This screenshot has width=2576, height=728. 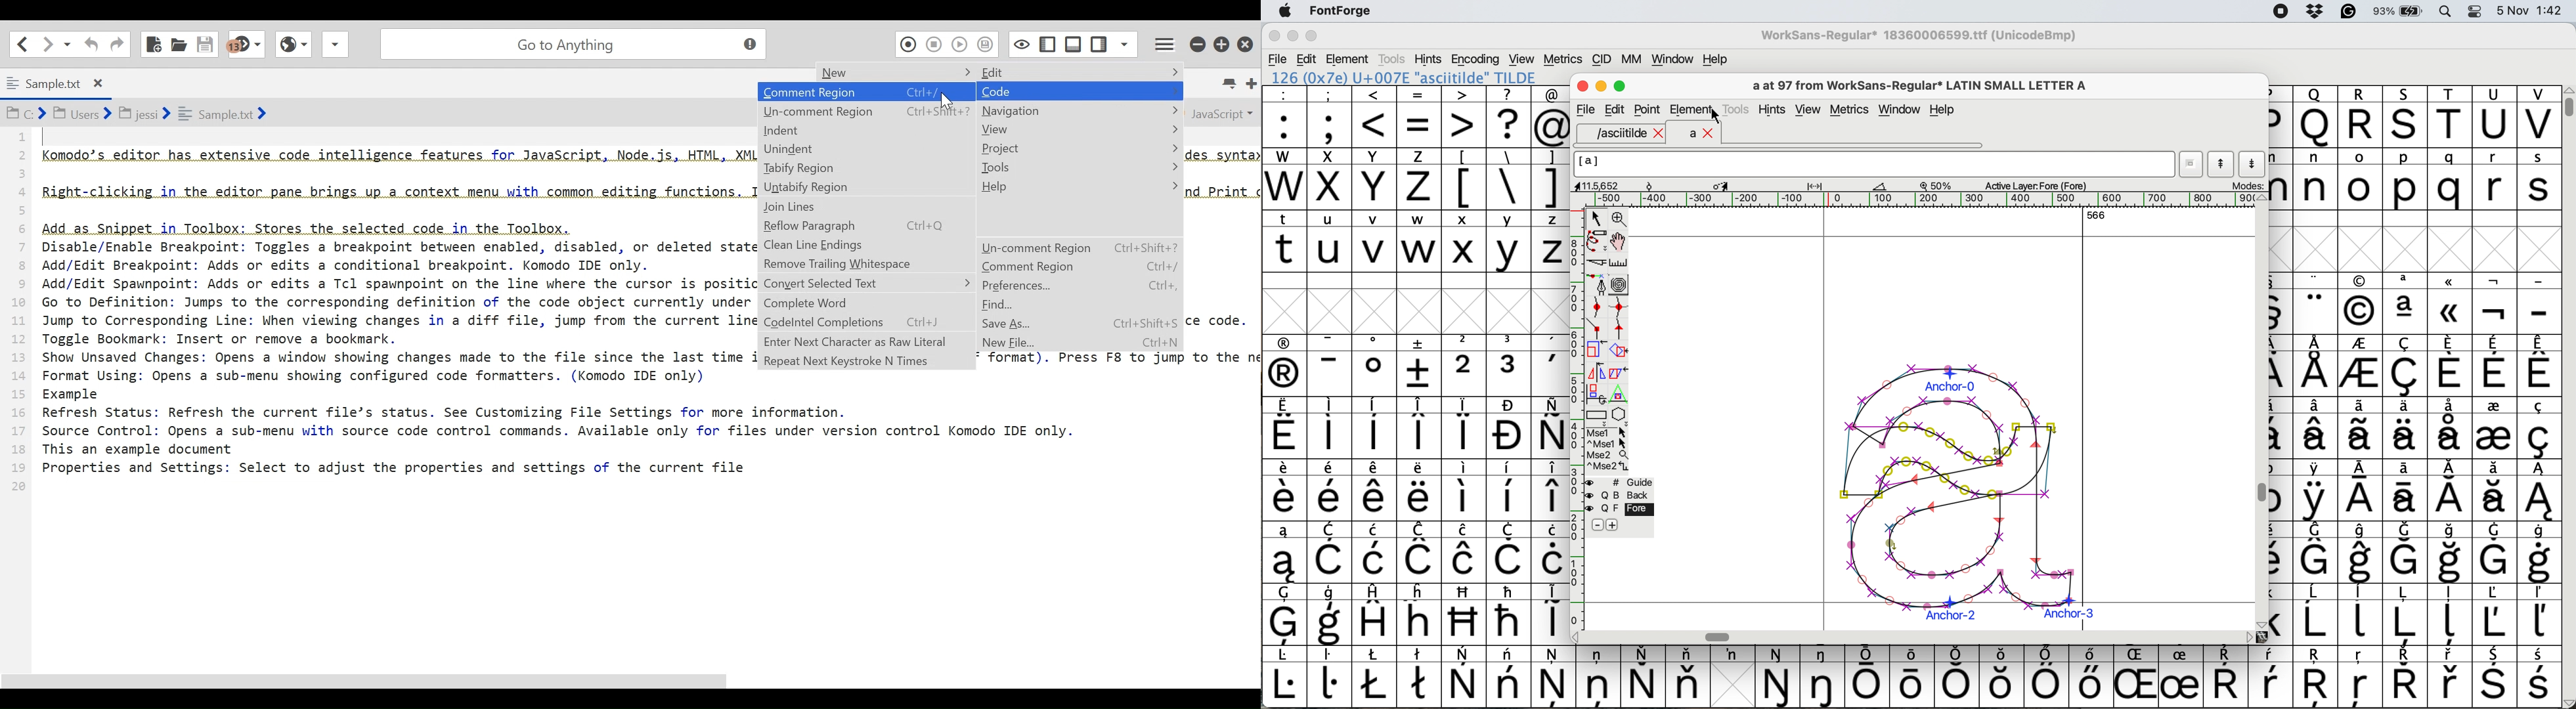 What do you see at coordinates (1464, 179) in the screenshot?
I see `[` at bounding box center [1464, 179].